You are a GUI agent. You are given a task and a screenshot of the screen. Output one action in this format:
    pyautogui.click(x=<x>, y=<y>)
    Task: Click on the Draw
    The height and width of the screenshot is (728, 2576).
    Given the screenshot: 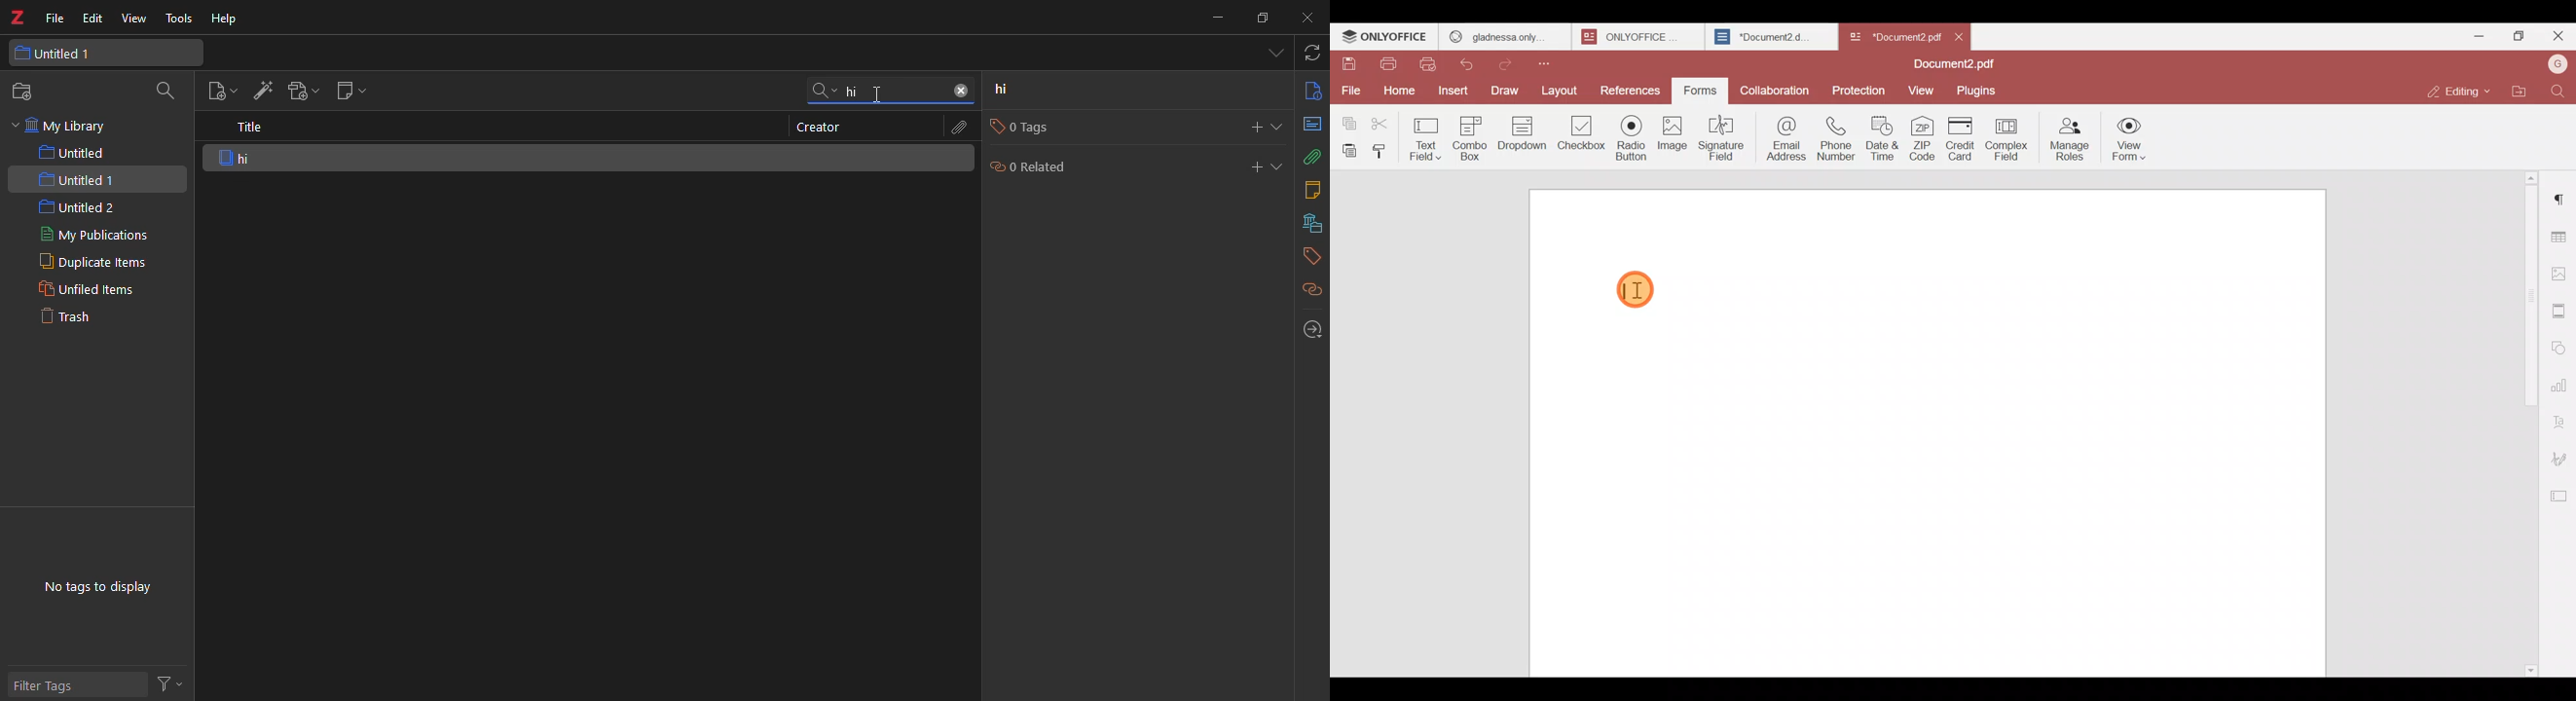 What is the action you would take?
    pyautogui.click(x=1504, y=90)
    